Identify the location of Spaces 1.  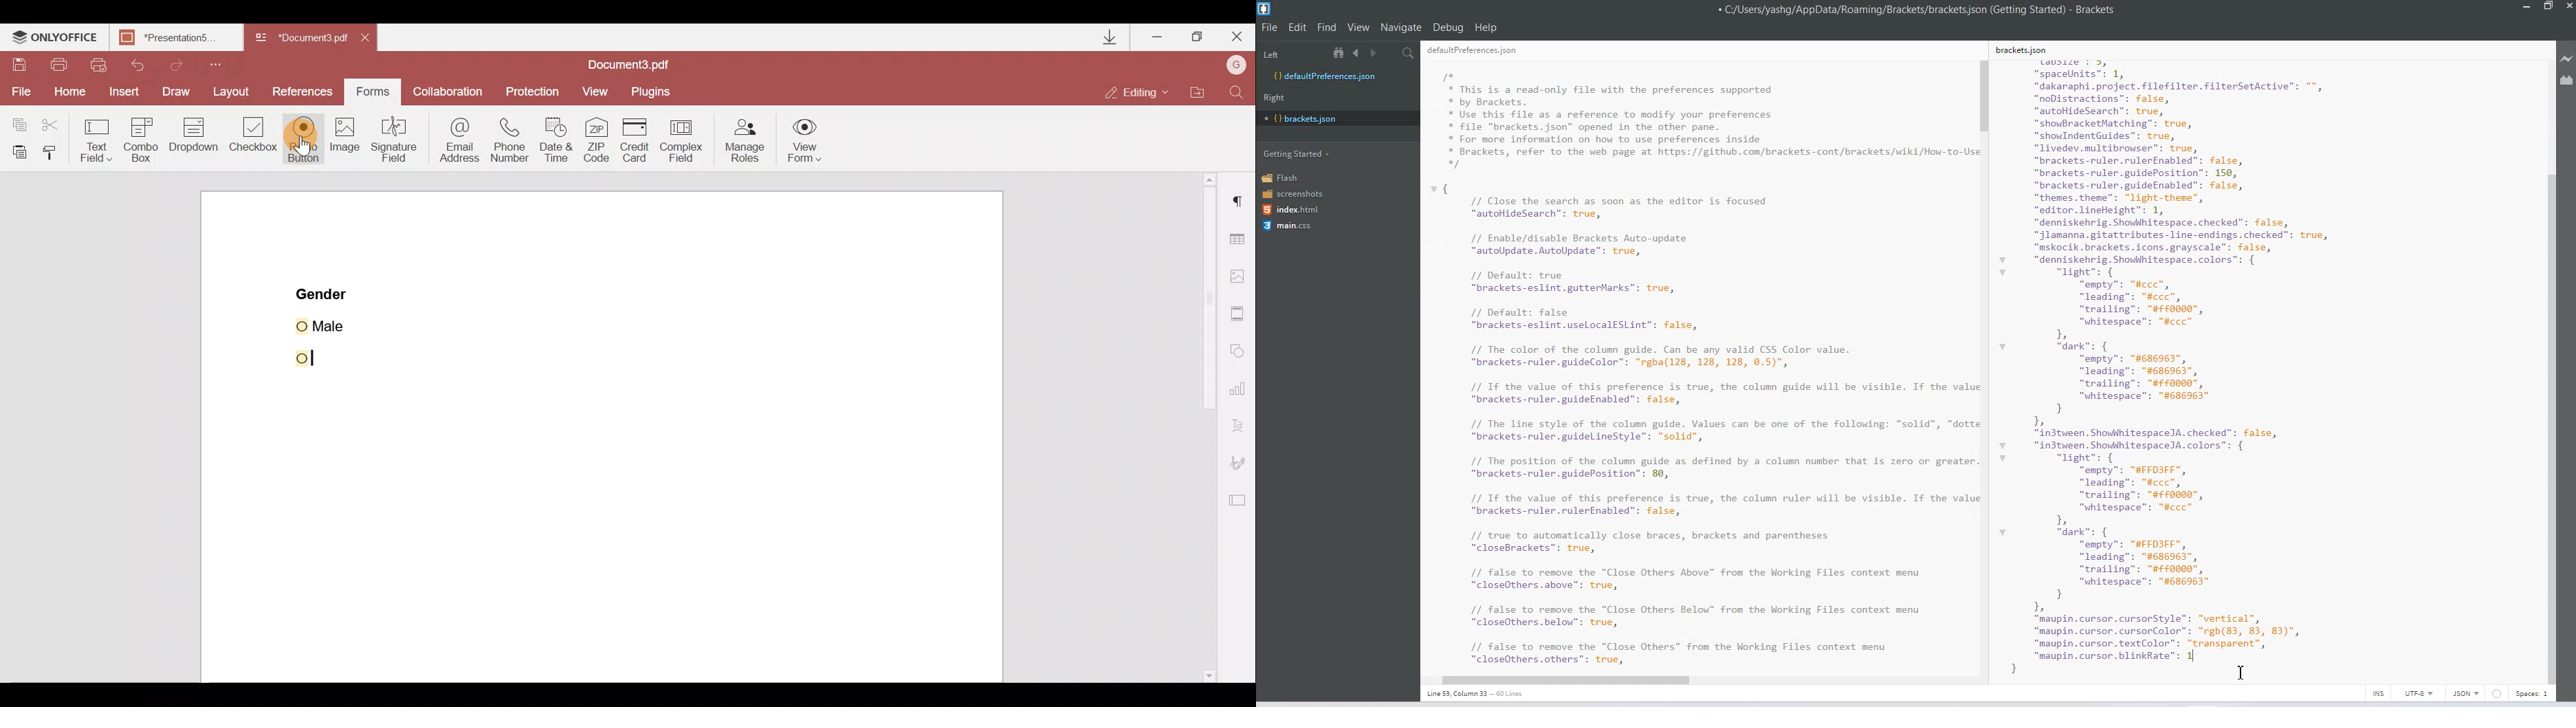
(2533, 694).